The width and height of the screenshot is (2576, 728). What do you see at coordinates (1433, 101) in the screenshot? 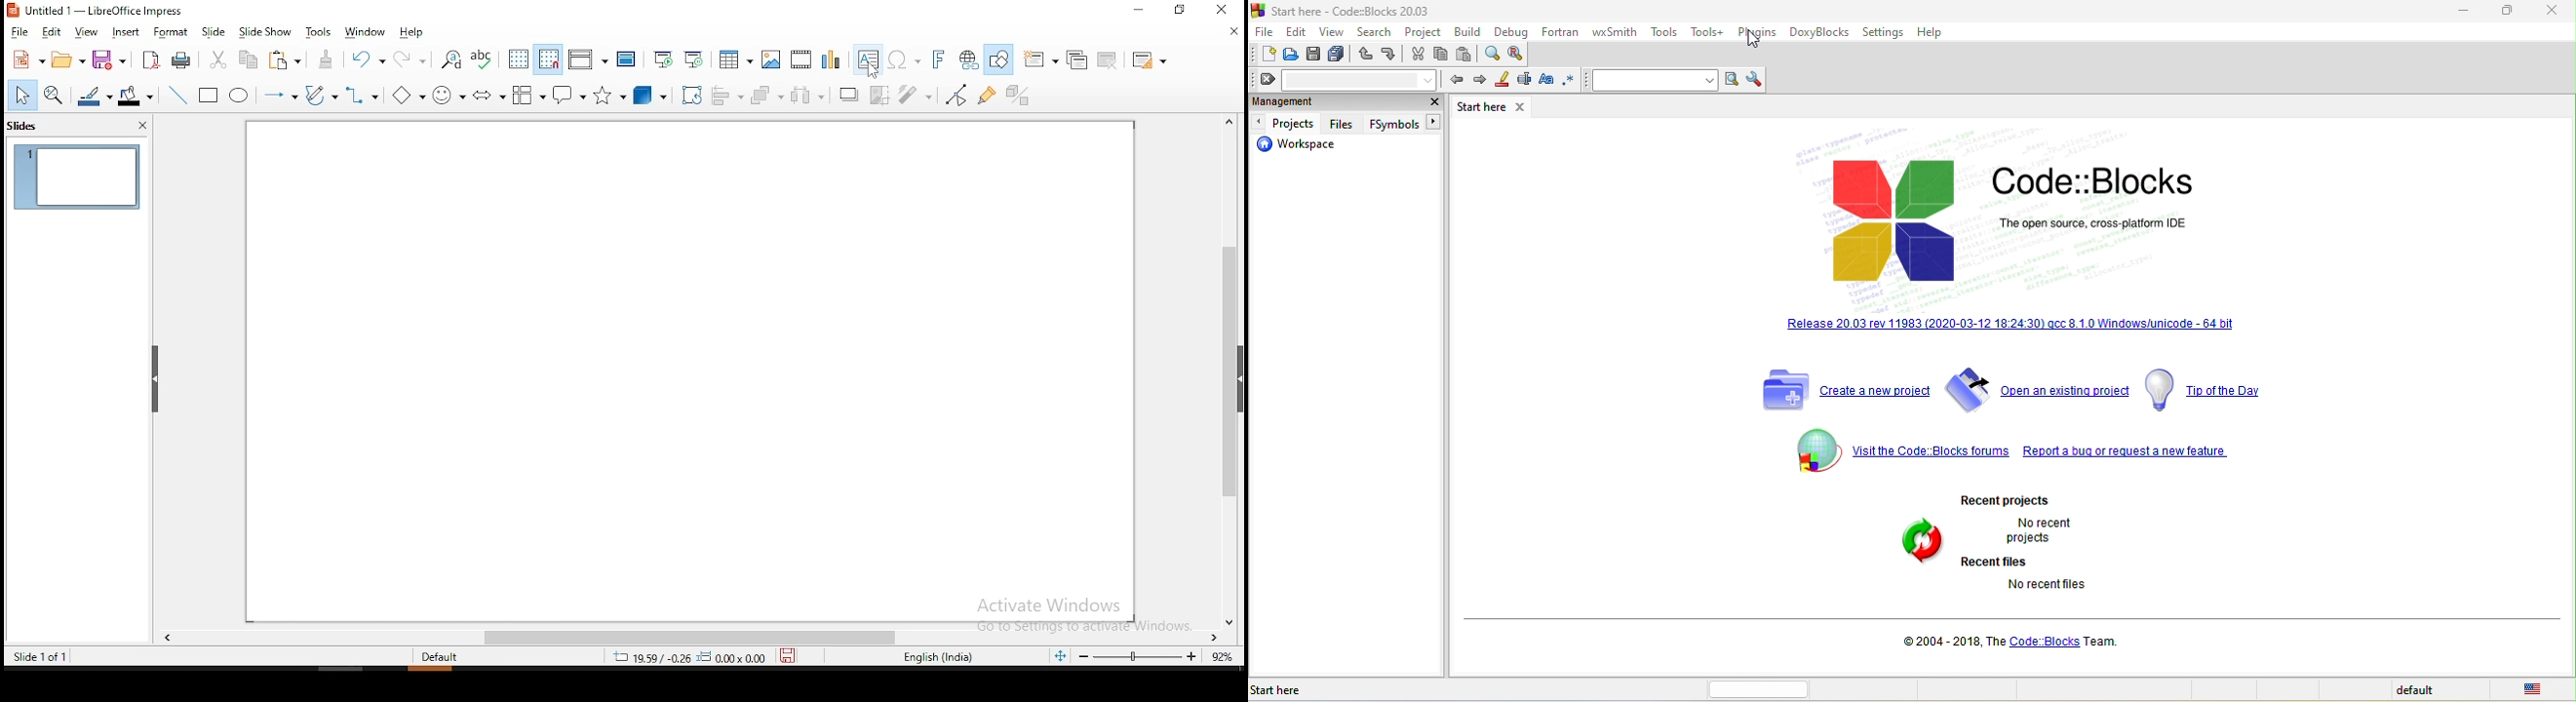
I see `close` at bounding box center [1433, 101].